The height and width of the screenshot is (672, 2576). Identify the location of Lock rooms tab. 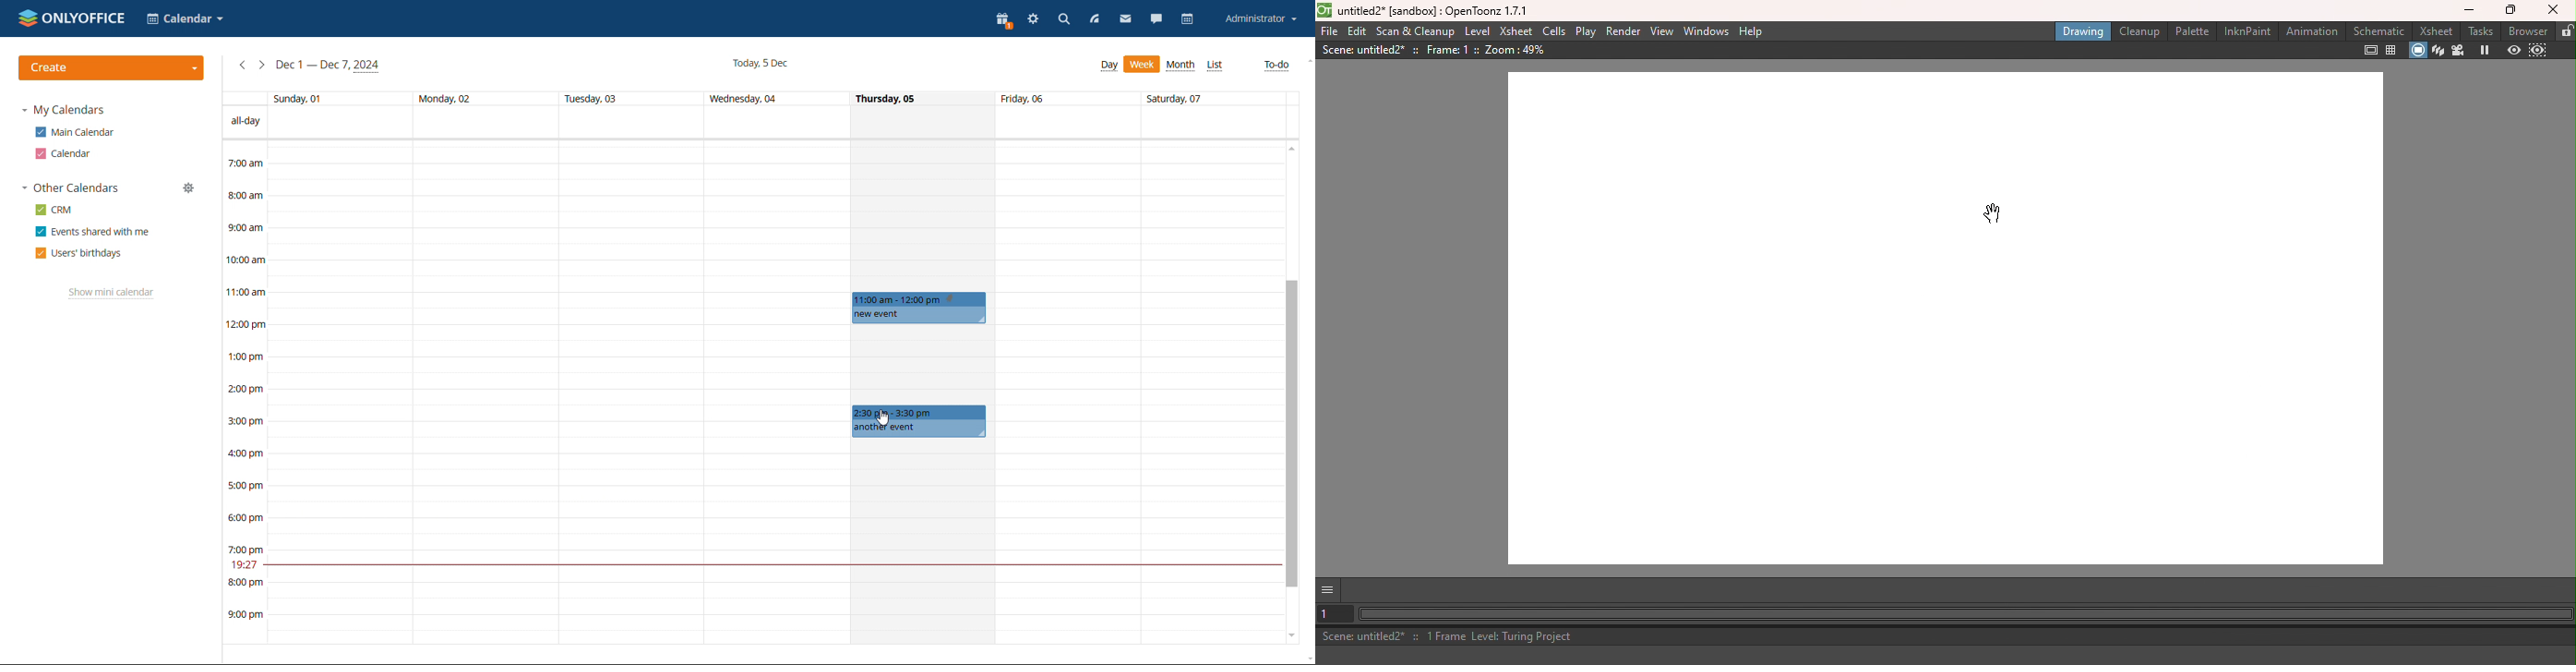
(2566, 31).